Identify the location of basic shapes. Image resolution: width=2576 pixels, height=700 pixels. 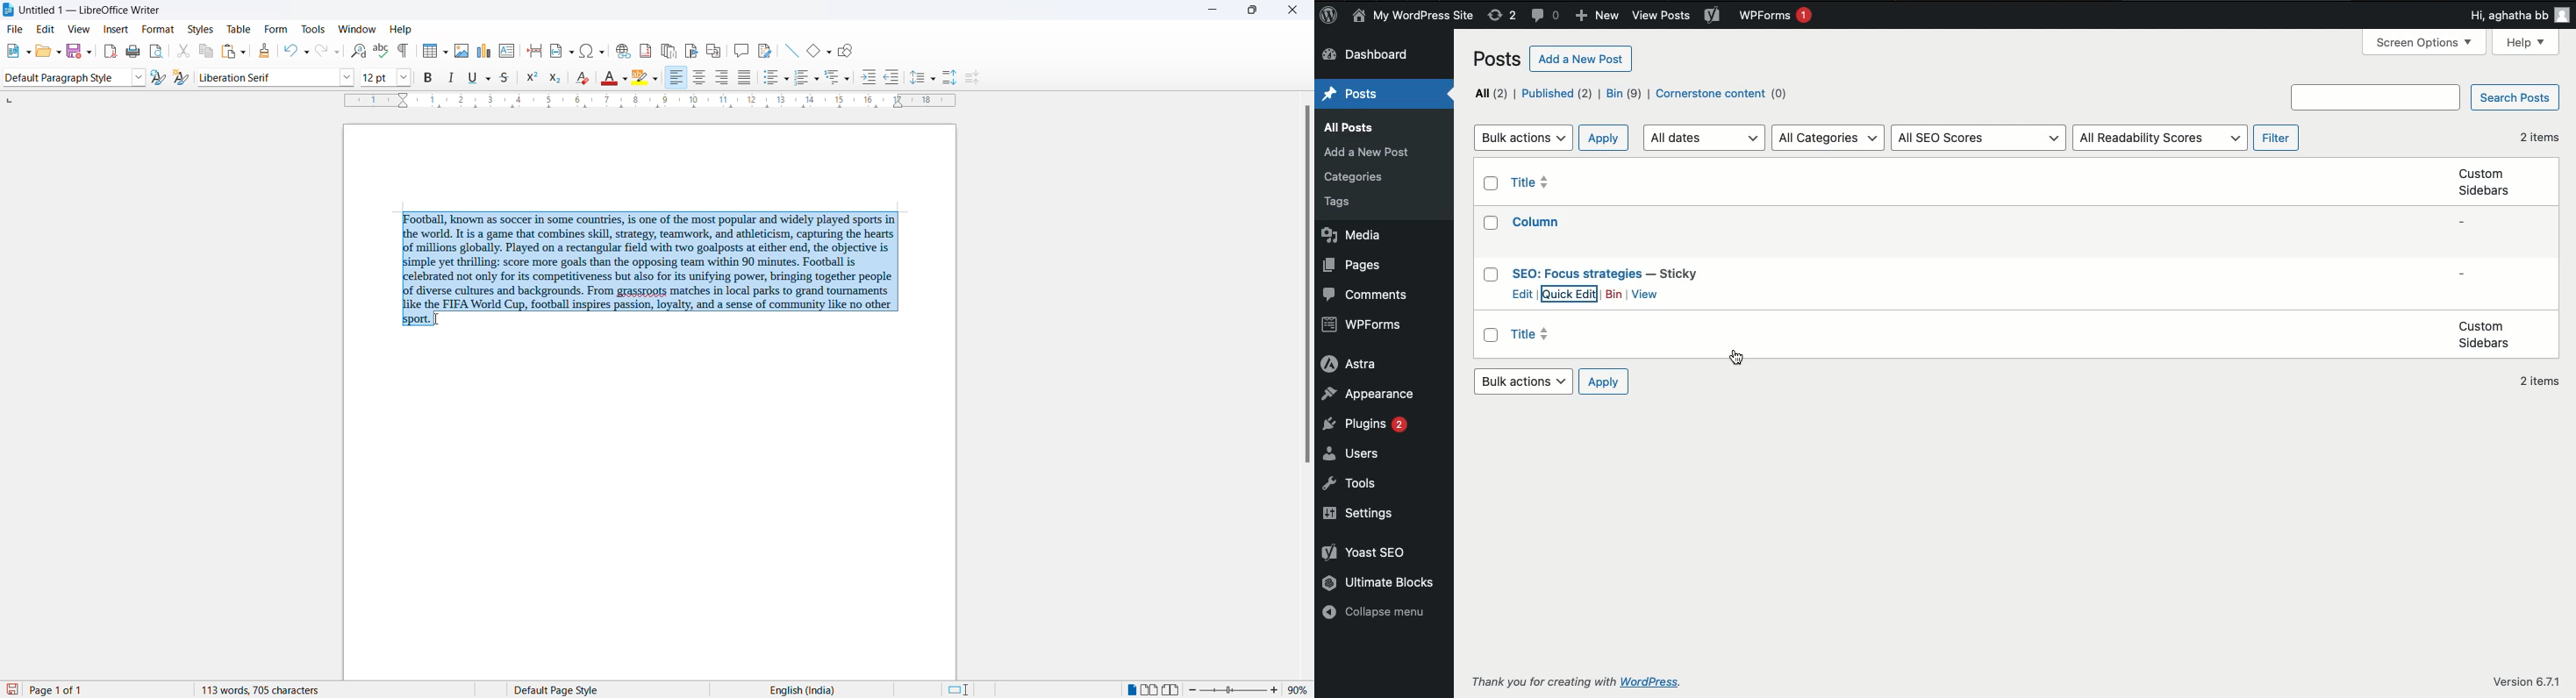
(811, 52).